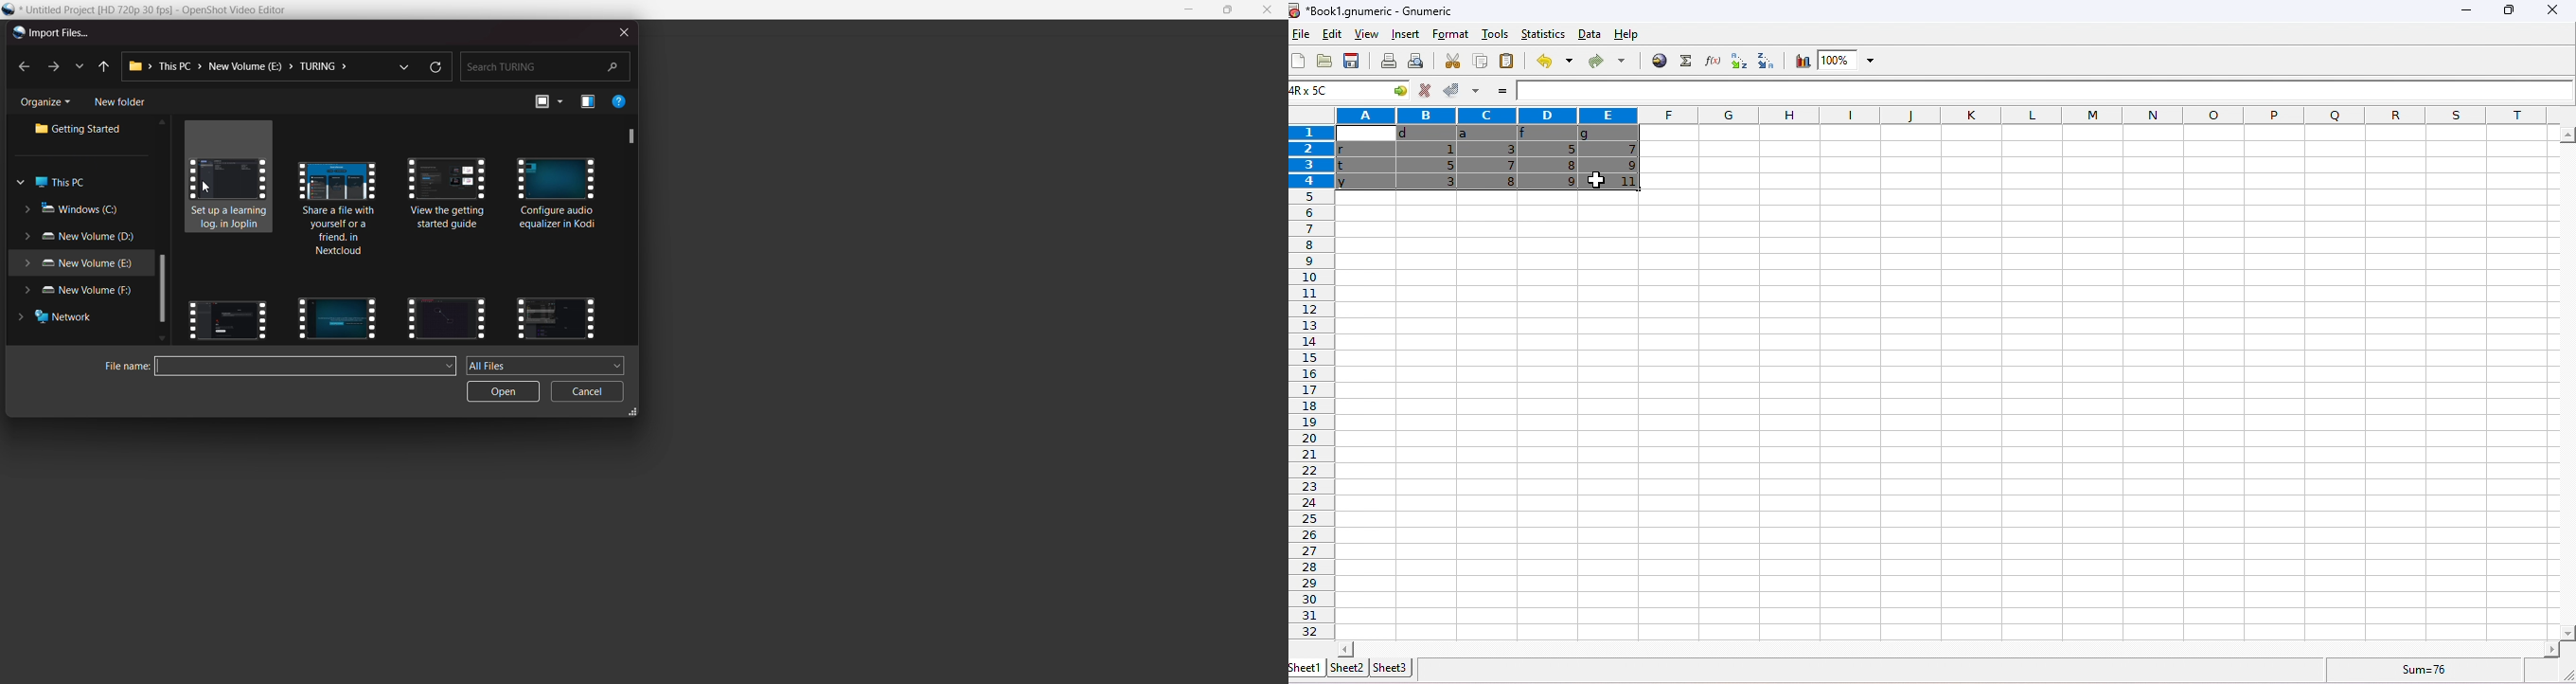  I want to click on chart, so click(1801, 62).